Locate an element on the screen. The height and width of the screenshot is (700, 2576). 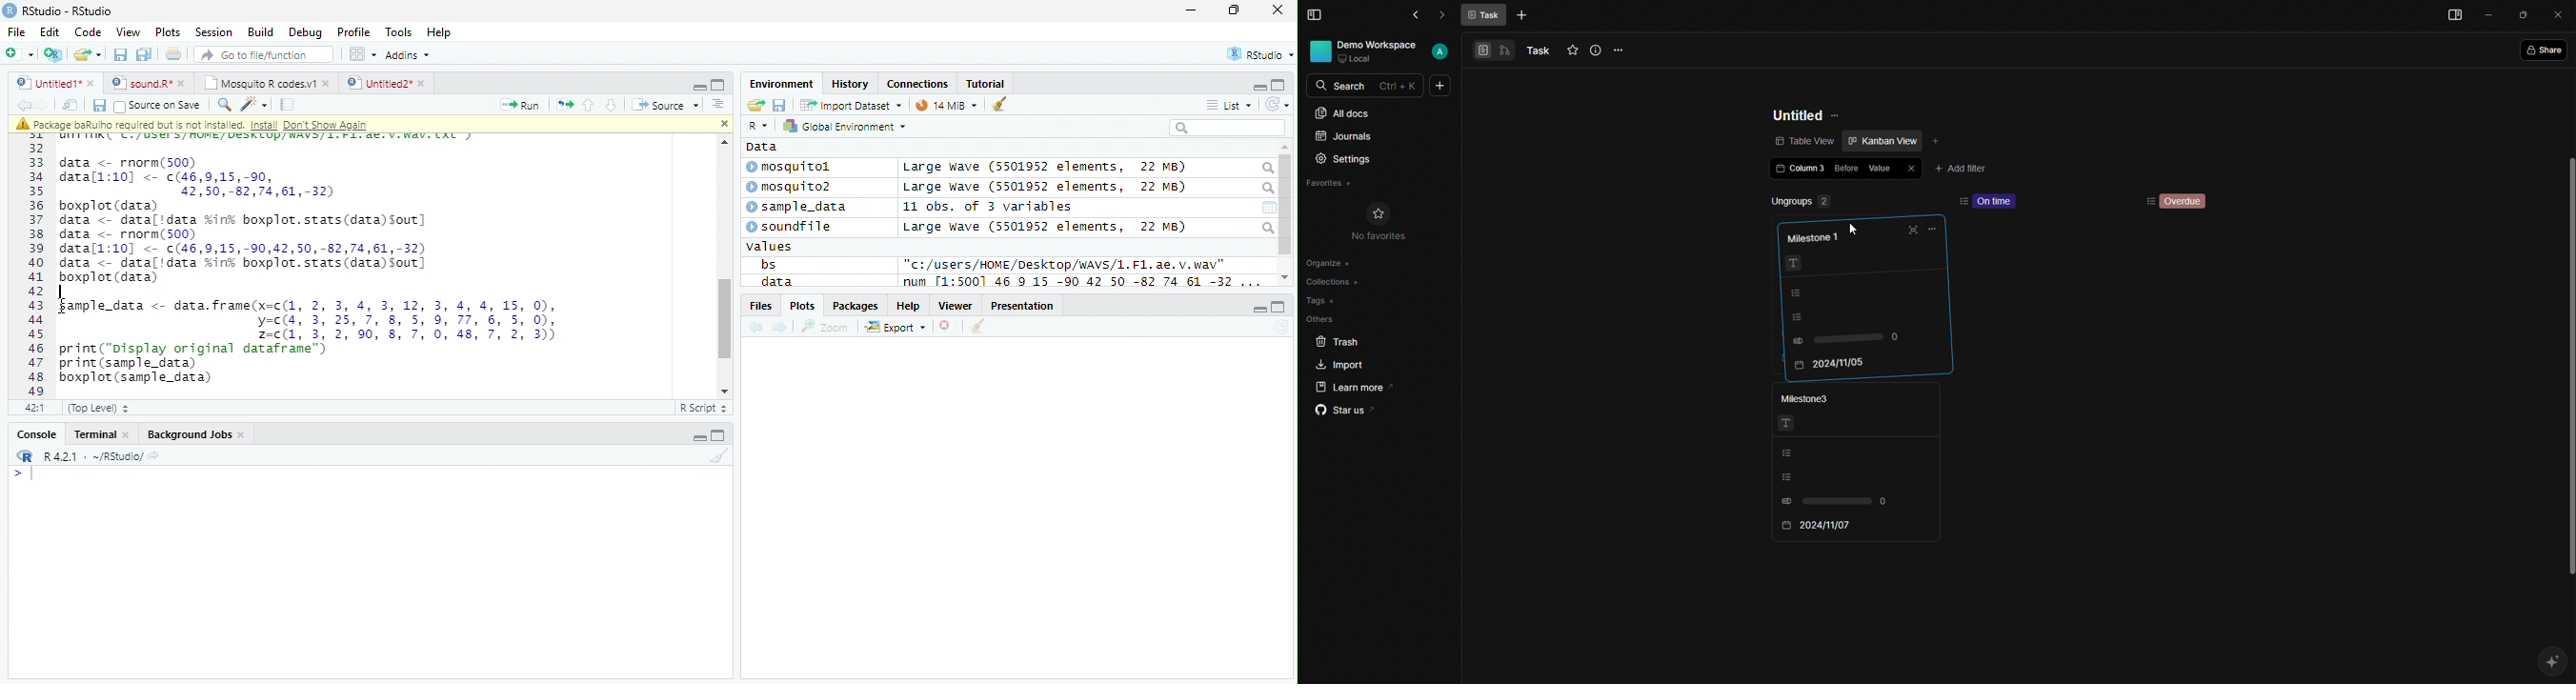
search is located at coordinates (1267, 228).